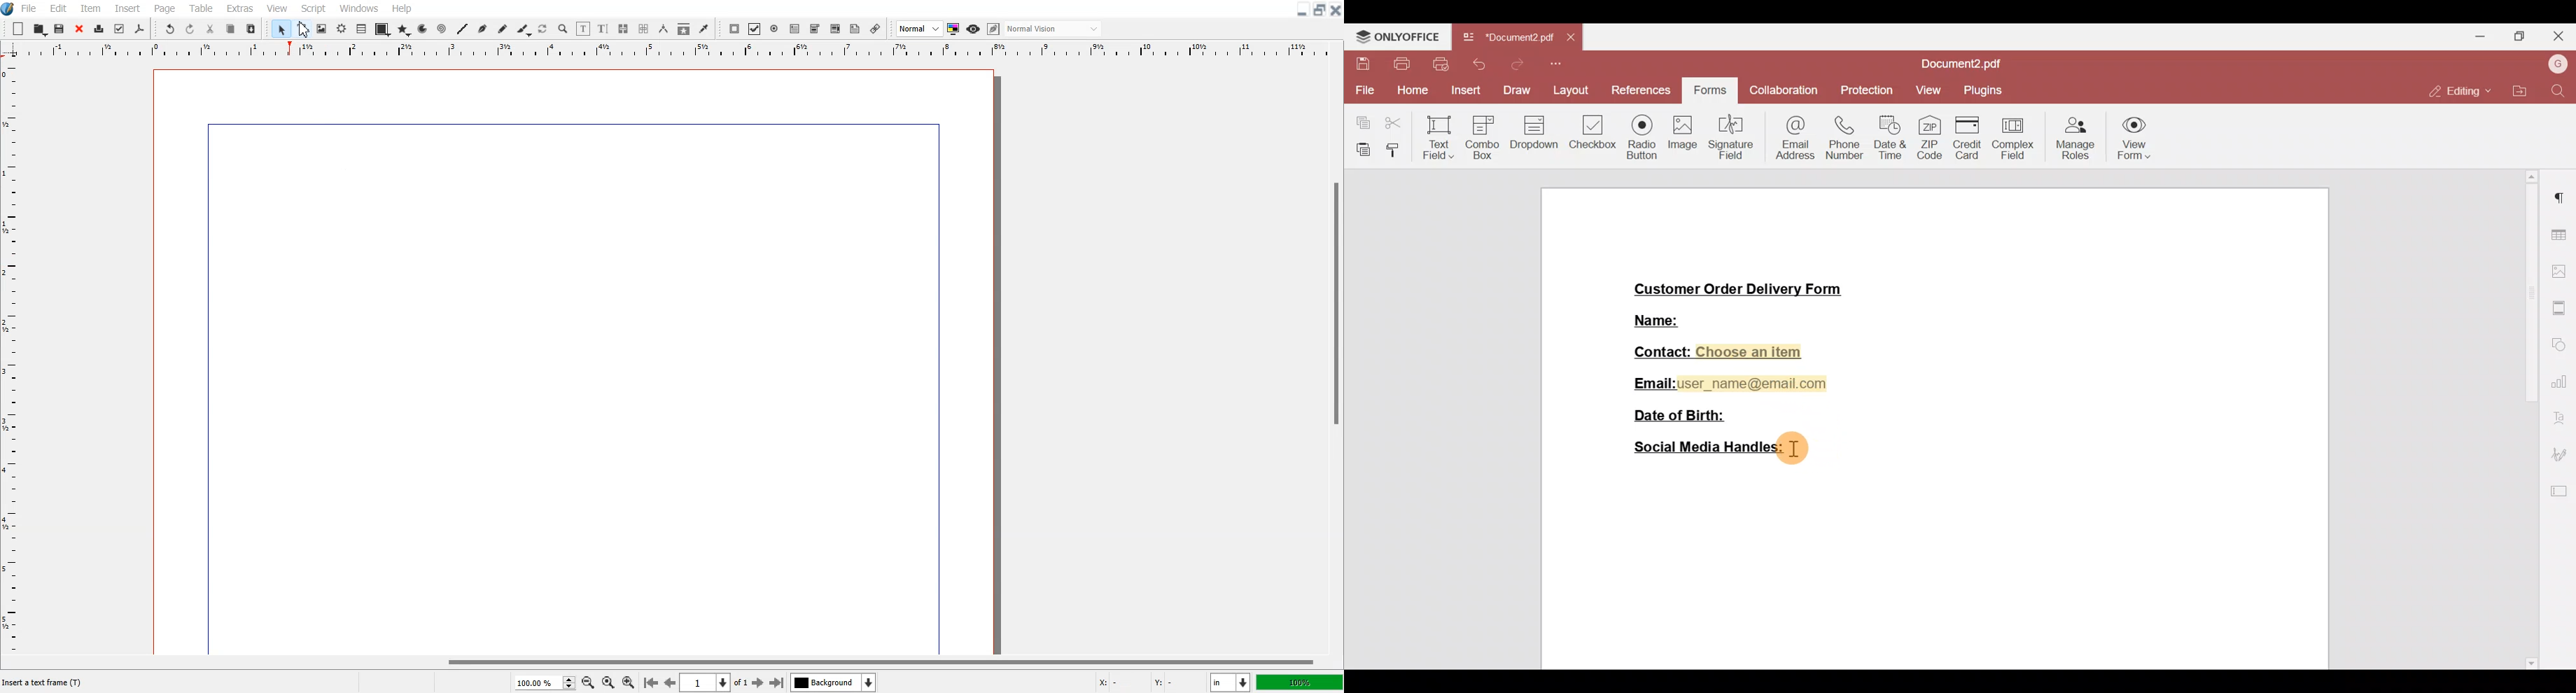 This screenshot has width=2576, height=700. Describe the element at coordinates (672, 662) in the screenshot. I see `Horizontal scroll bar` at that location.